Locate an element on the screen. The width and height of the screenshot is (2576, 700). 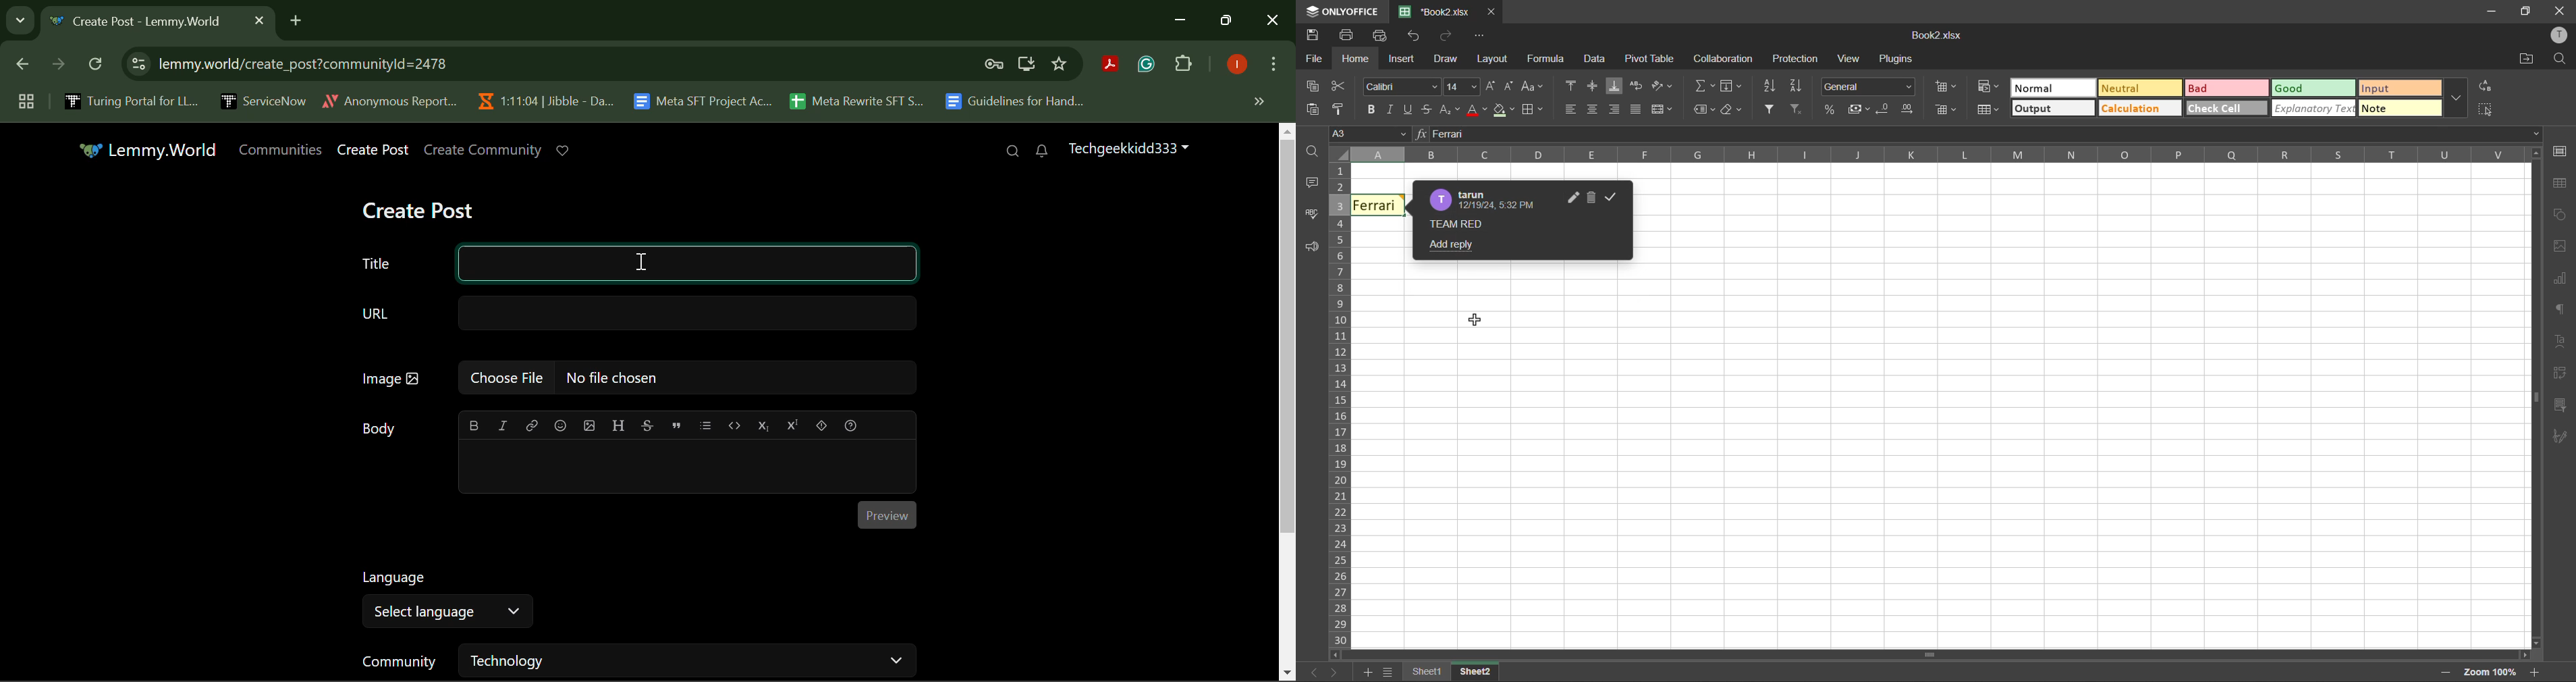
select cell is located at coordinates (2490, 111).